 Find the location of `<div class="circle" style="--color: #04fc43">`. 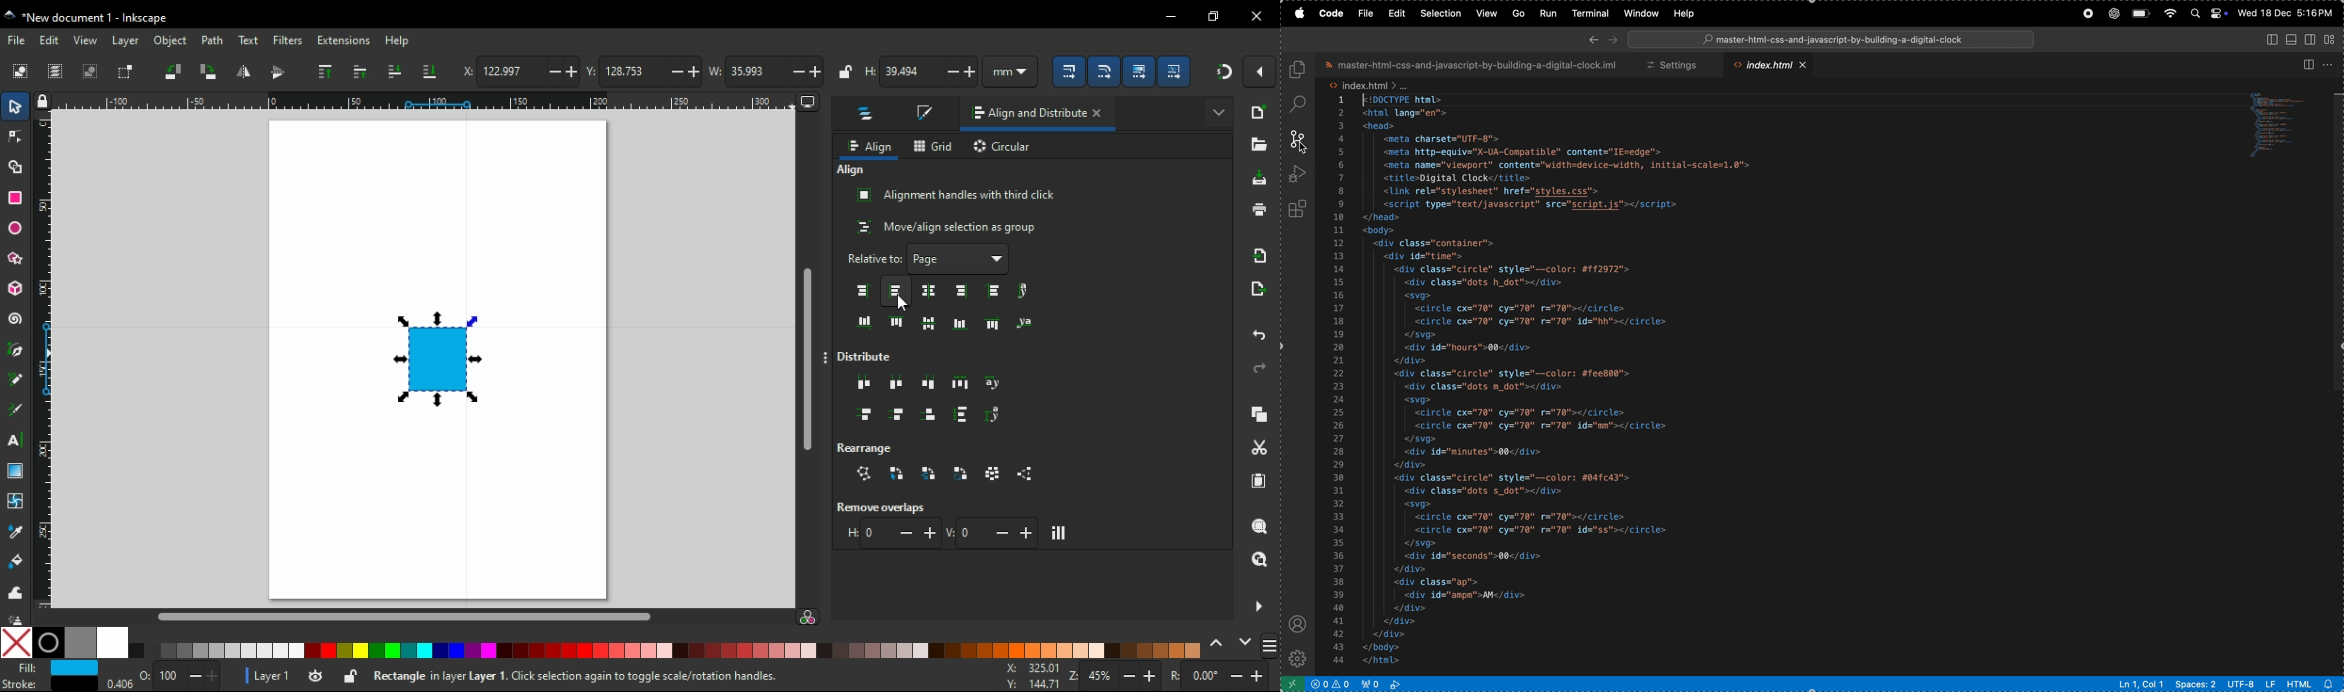

<div class="circle" style="--color: #04fc43"> is located at coordinates (1516, 477).